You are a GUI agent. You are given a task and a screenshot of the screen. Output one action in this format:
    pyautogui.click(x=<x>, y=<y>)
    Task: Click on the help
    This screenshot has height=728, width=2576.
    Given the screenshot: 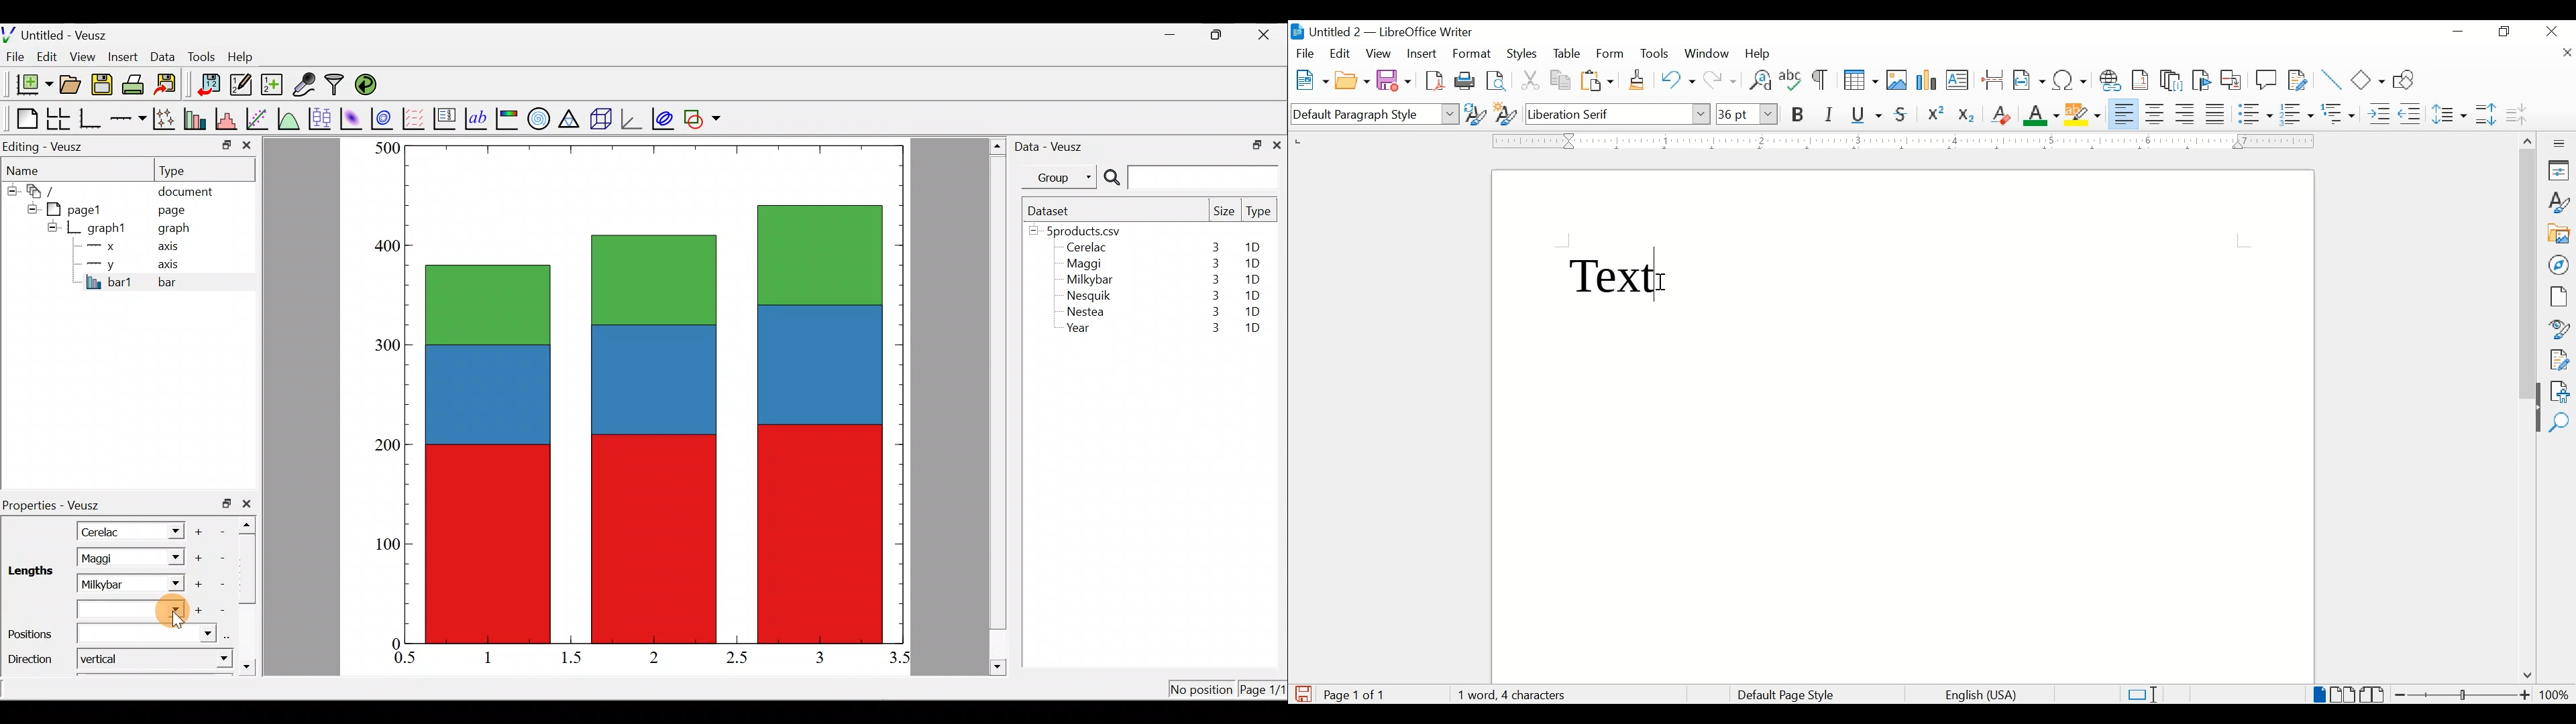 What is the action you would take?
    pyautogui.click(x=1760, y=54)
    